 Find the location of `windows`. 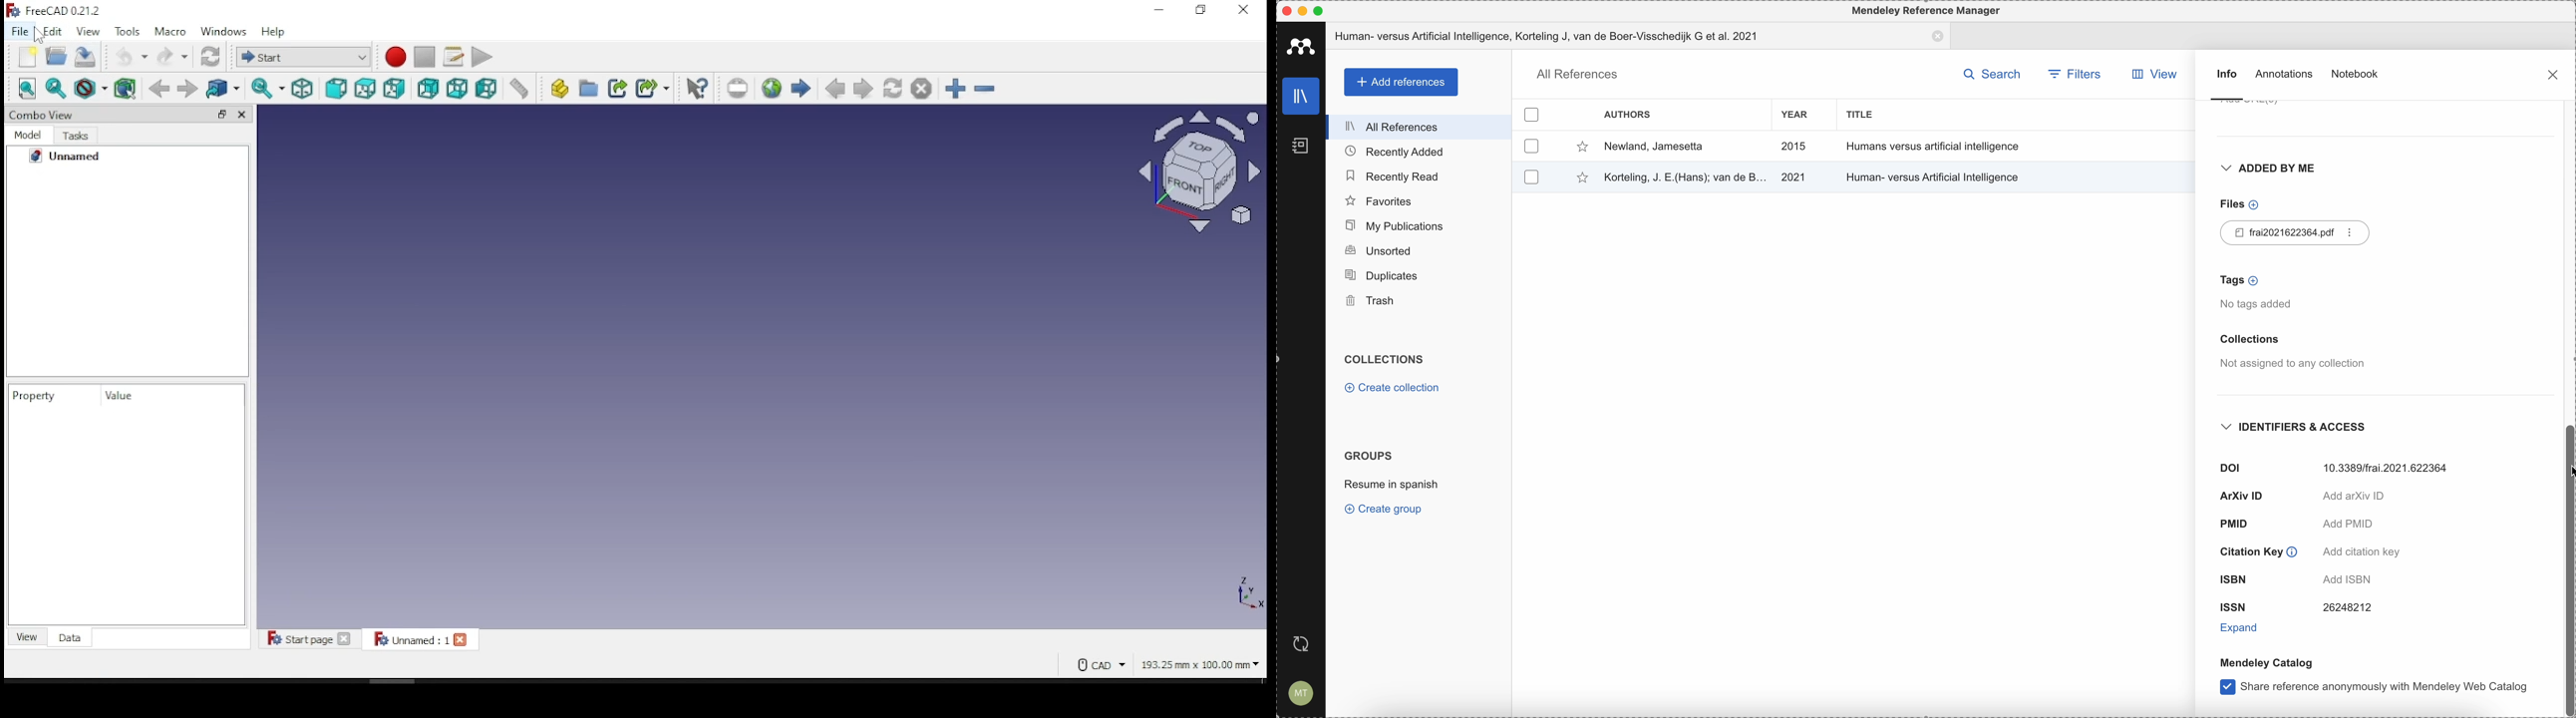

windows is located at coordinates (223, 31).